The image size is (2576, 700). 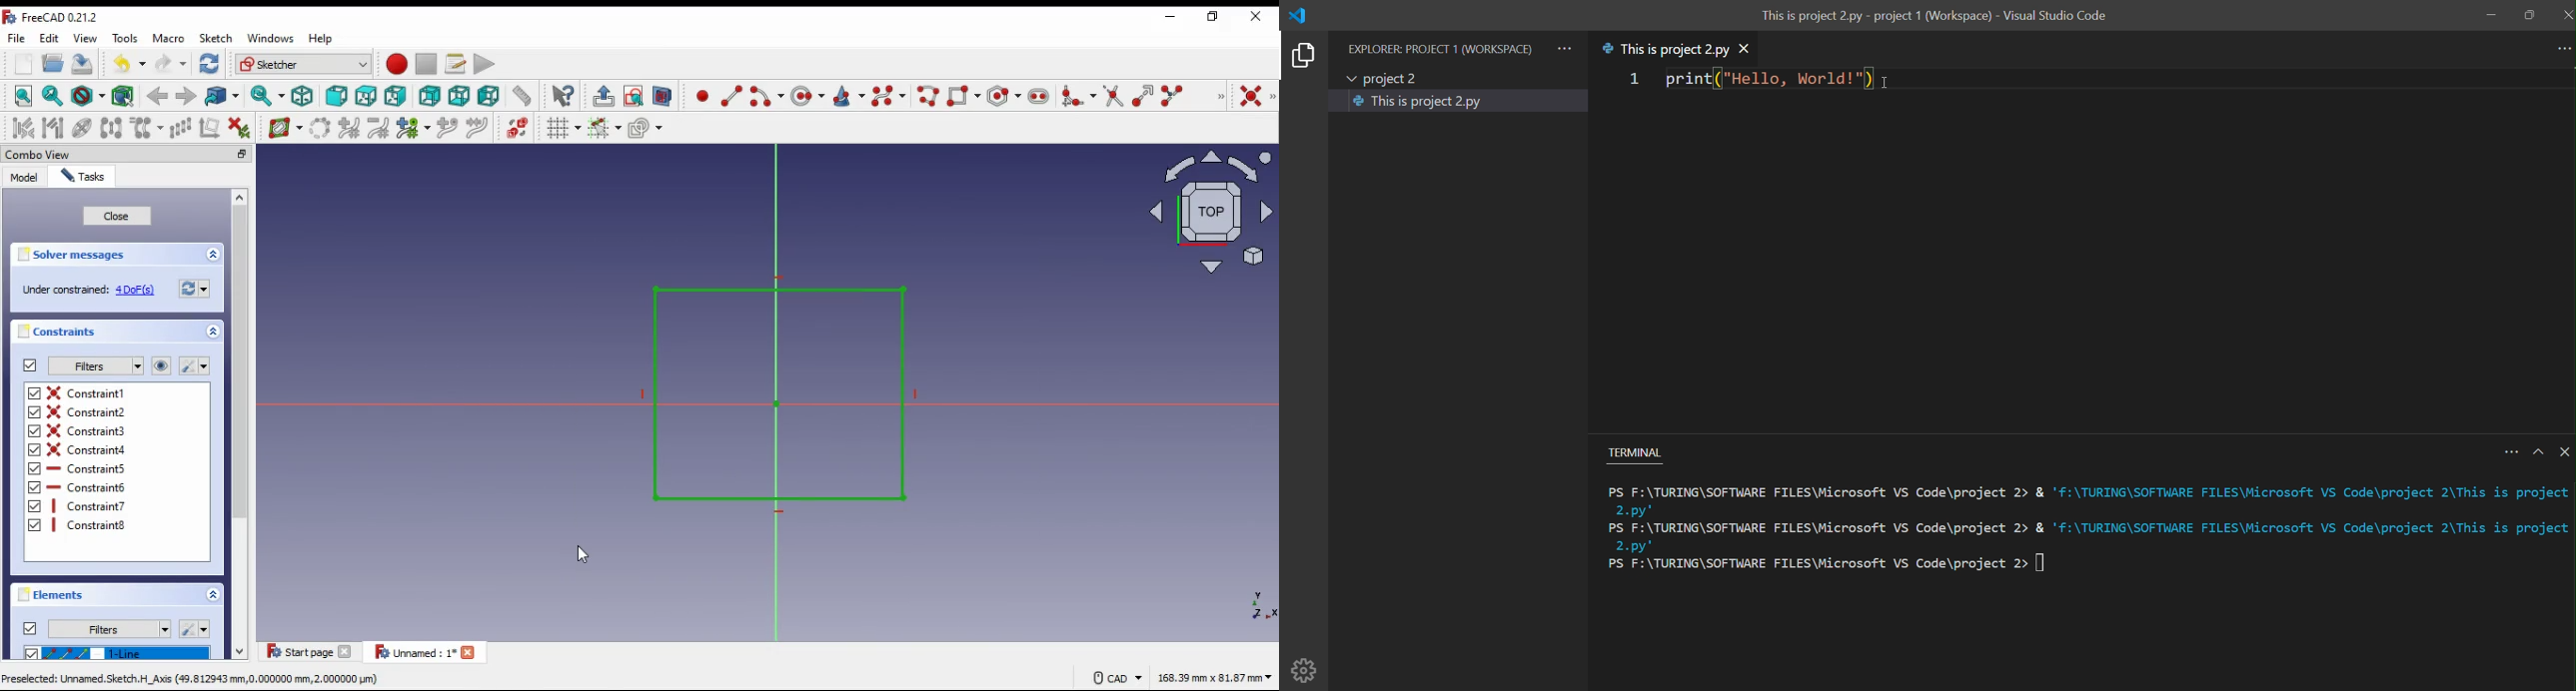 What do you see at coordinates (926, 95) in the screenshot?
I see `create polyline` at bounding box center [926, 95].